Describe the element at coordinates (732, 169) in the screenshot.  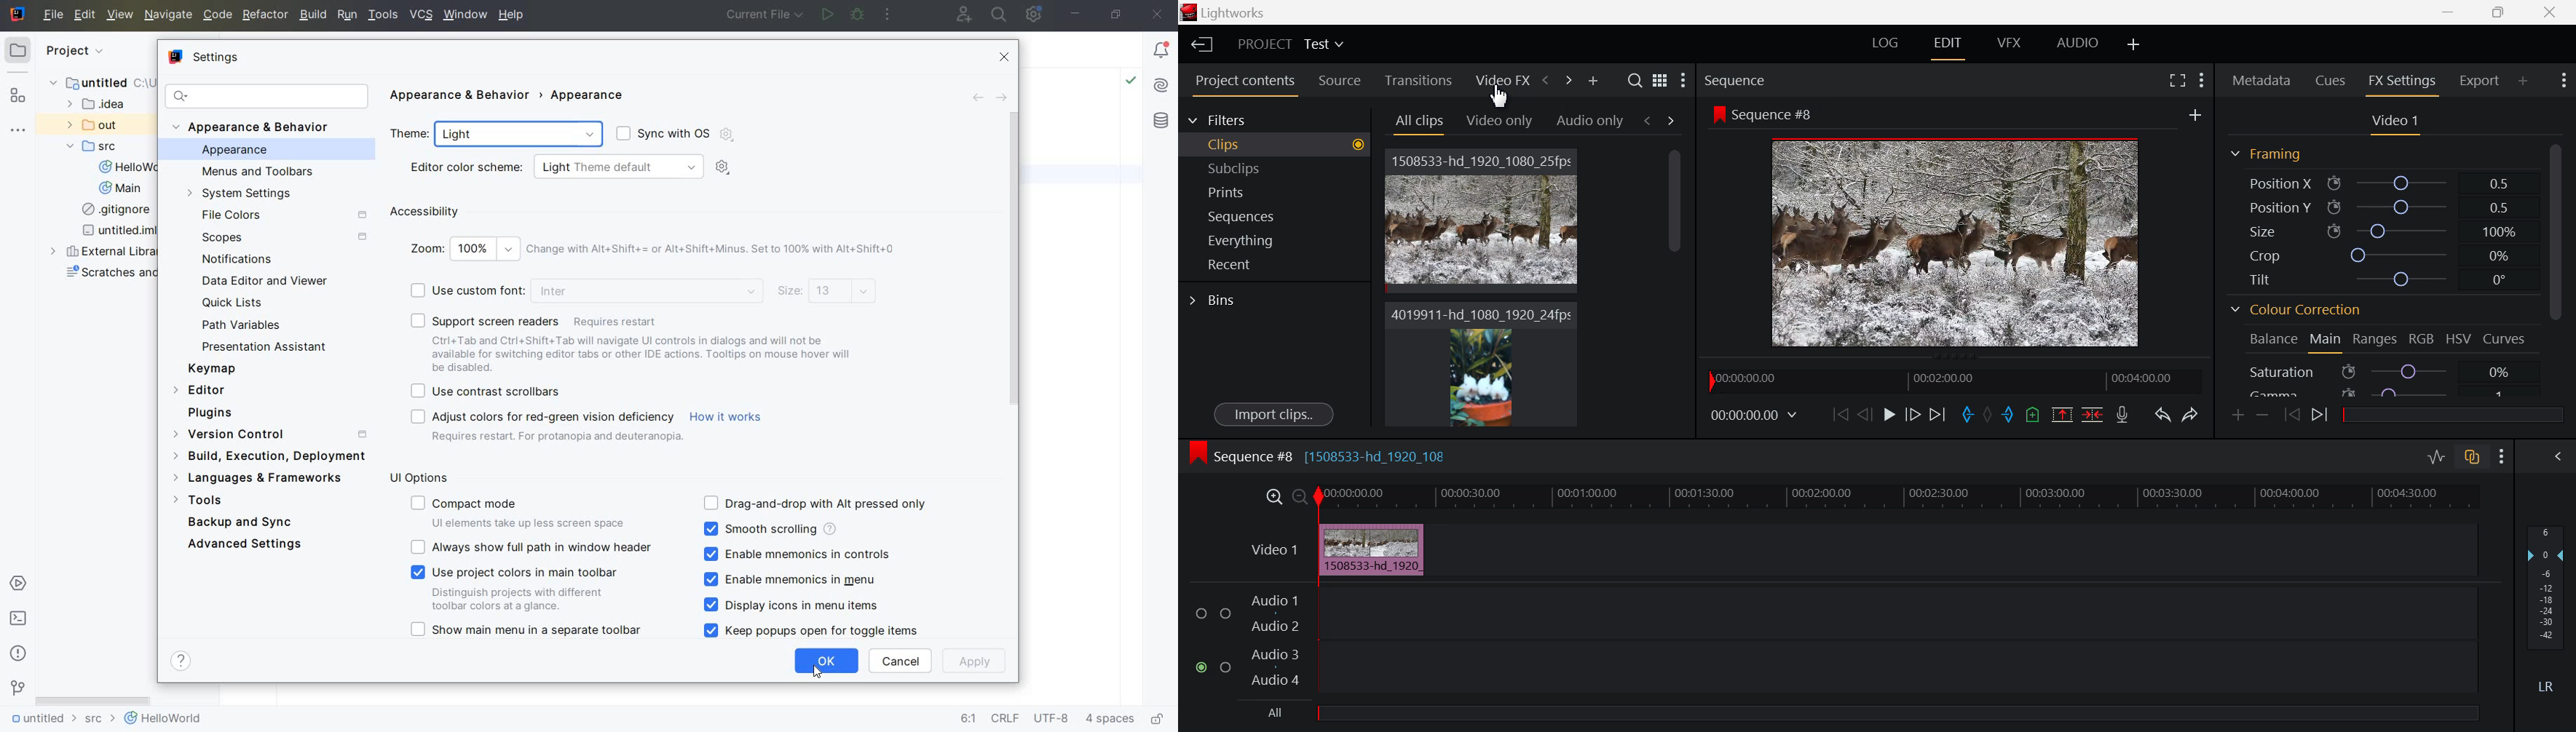
I see `Shown scheme options` at that location.